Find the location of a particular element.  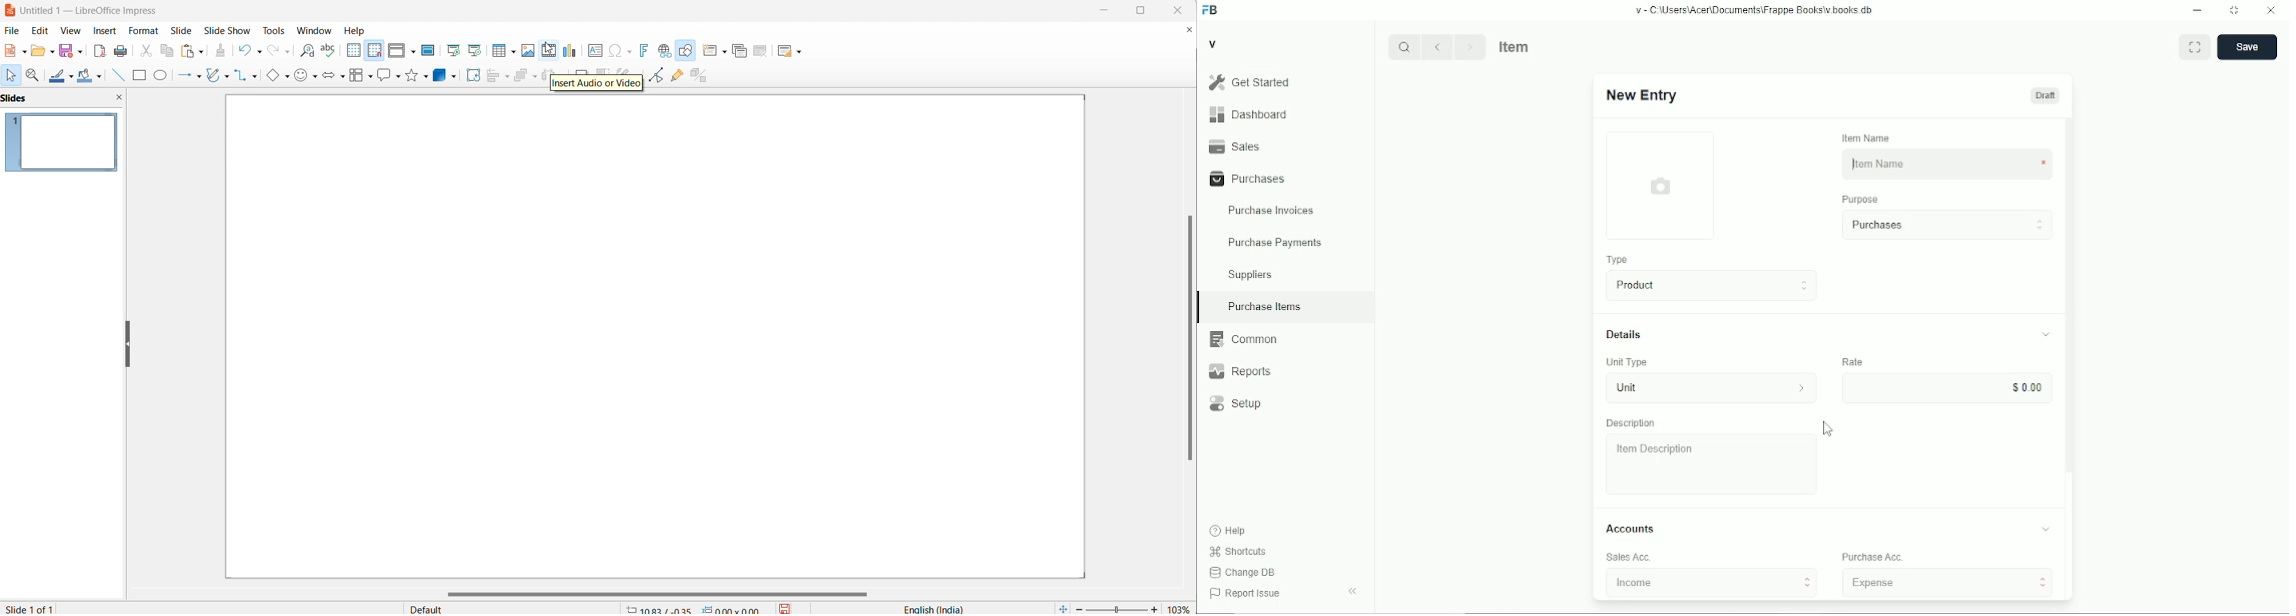

open options is located at coordinates (51, 52).